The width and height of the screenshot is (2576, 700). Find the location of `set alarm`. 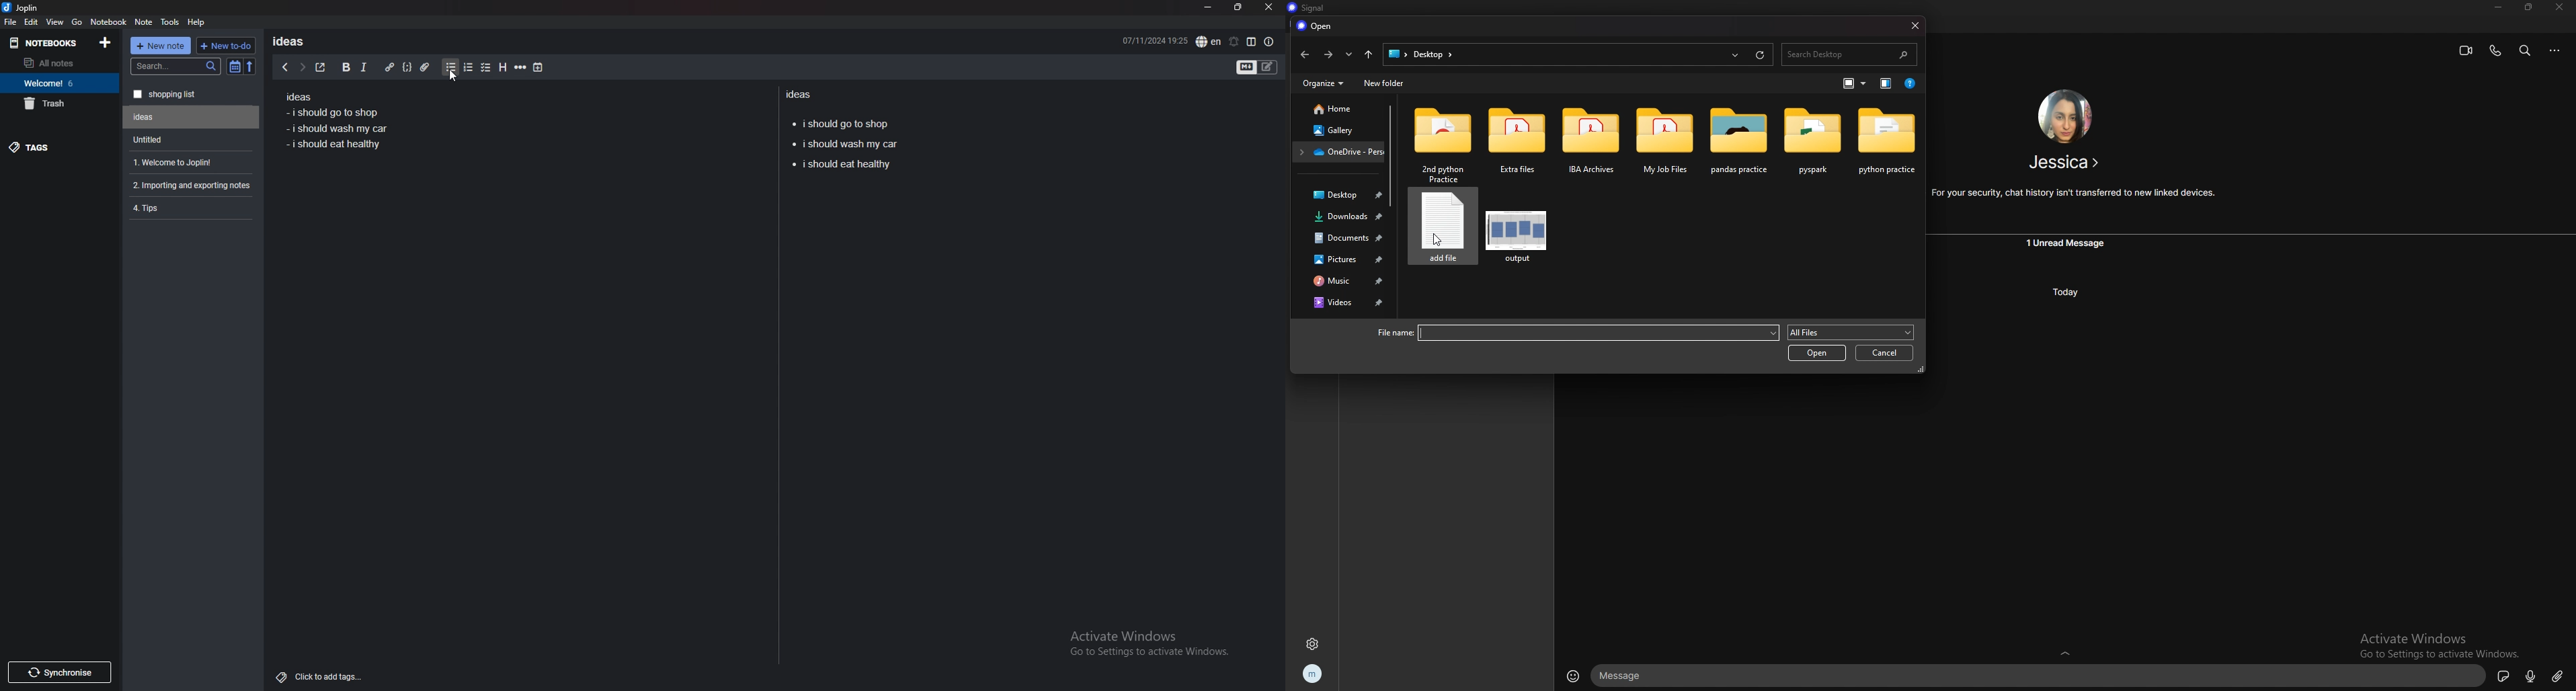

set alarm is located at coordinates (1233, 42).